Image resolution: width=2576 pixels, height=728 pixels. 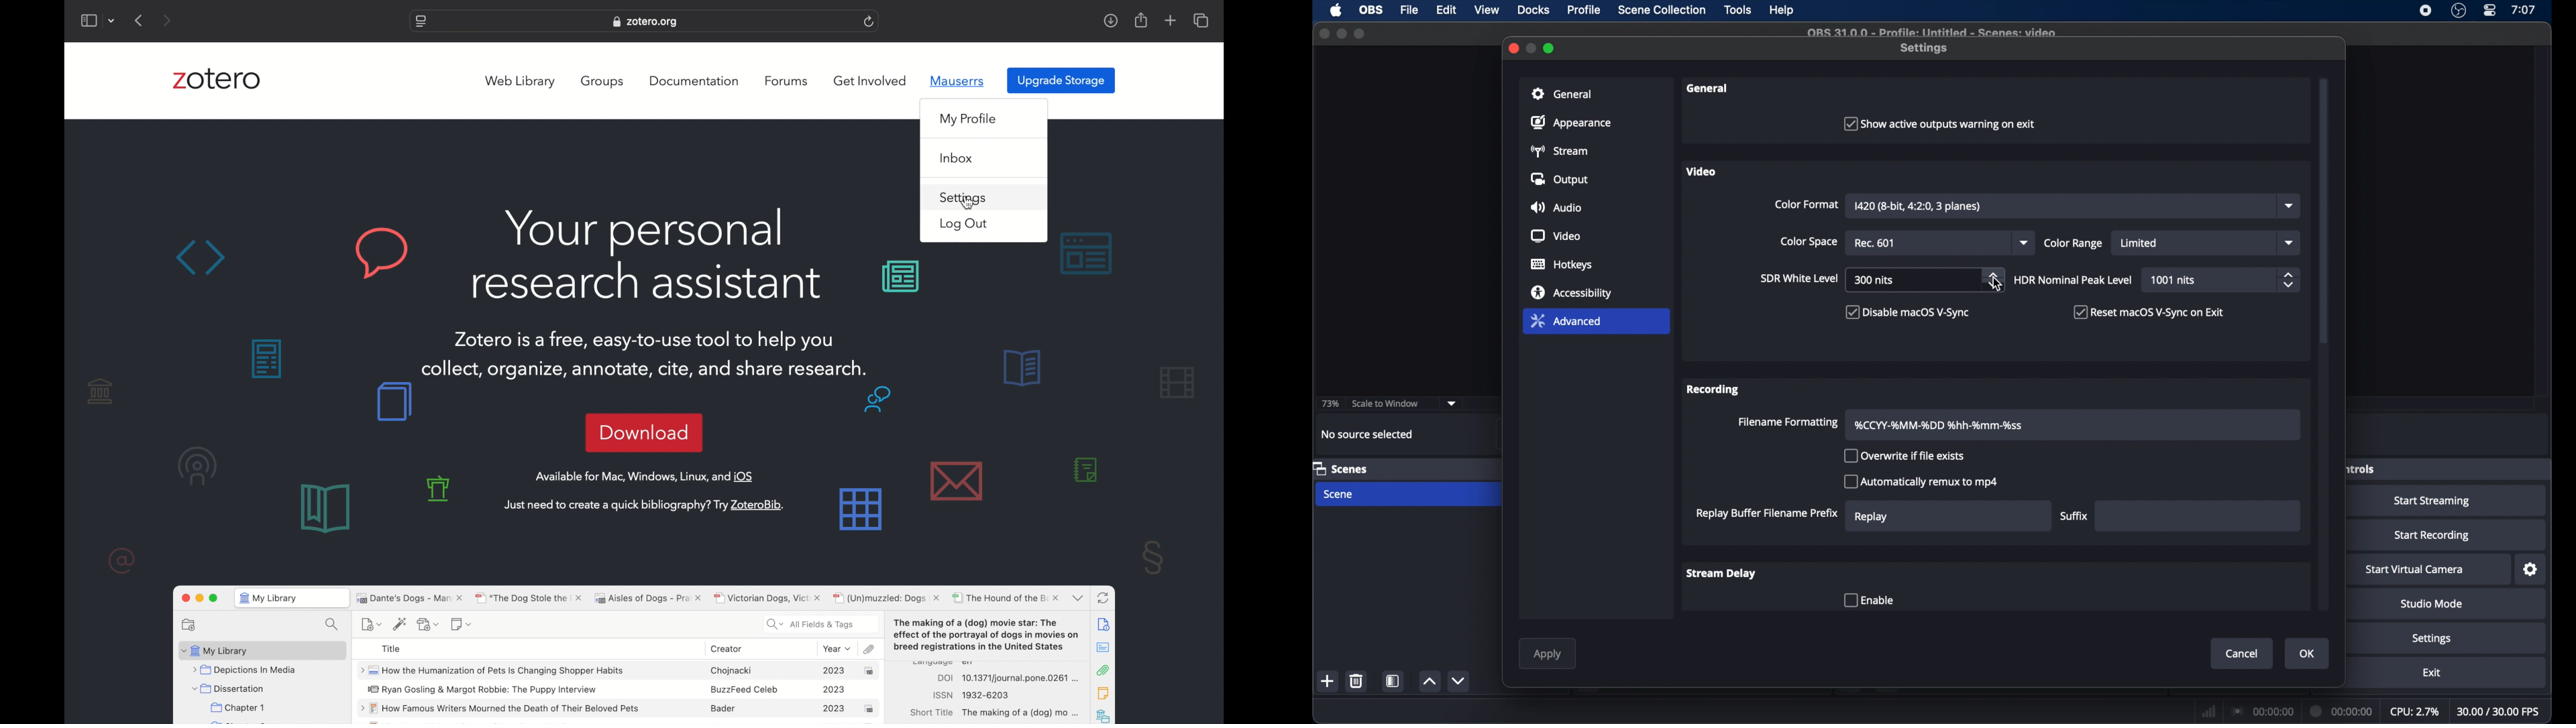 What do you see at coordinates (1329, 404) in the screenshot?
I see `73%` at bounding box center [1329, 404].